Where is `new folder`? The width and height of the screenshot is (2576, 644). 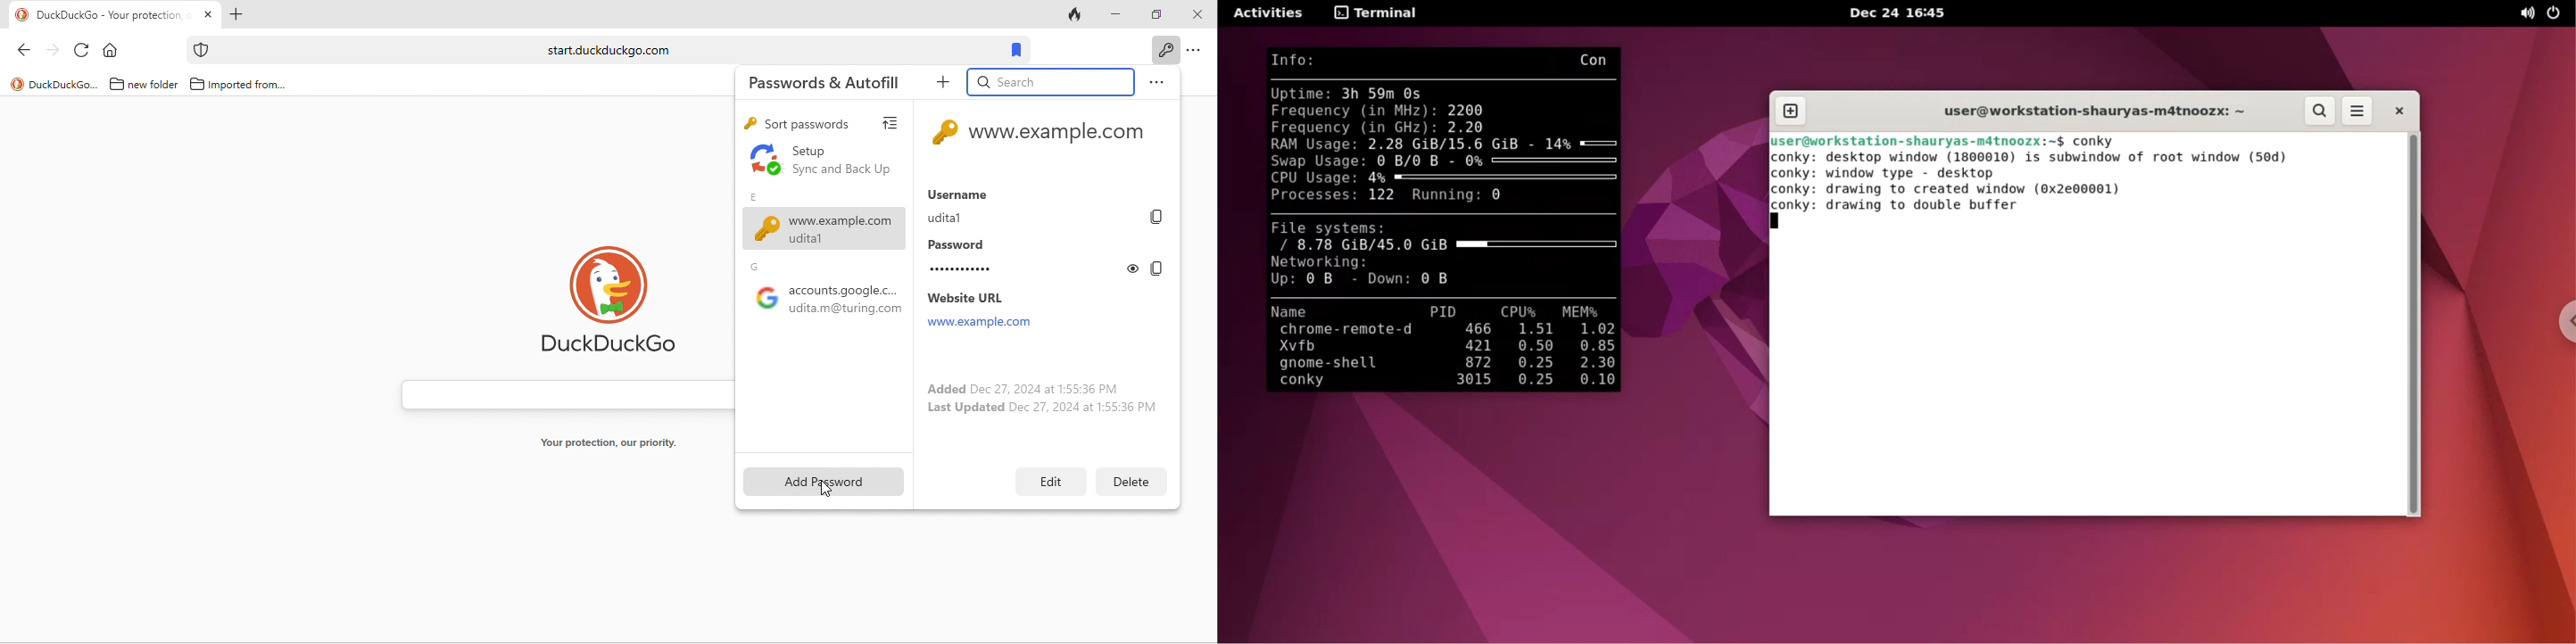
new folder is located at coordinates (154, 86).